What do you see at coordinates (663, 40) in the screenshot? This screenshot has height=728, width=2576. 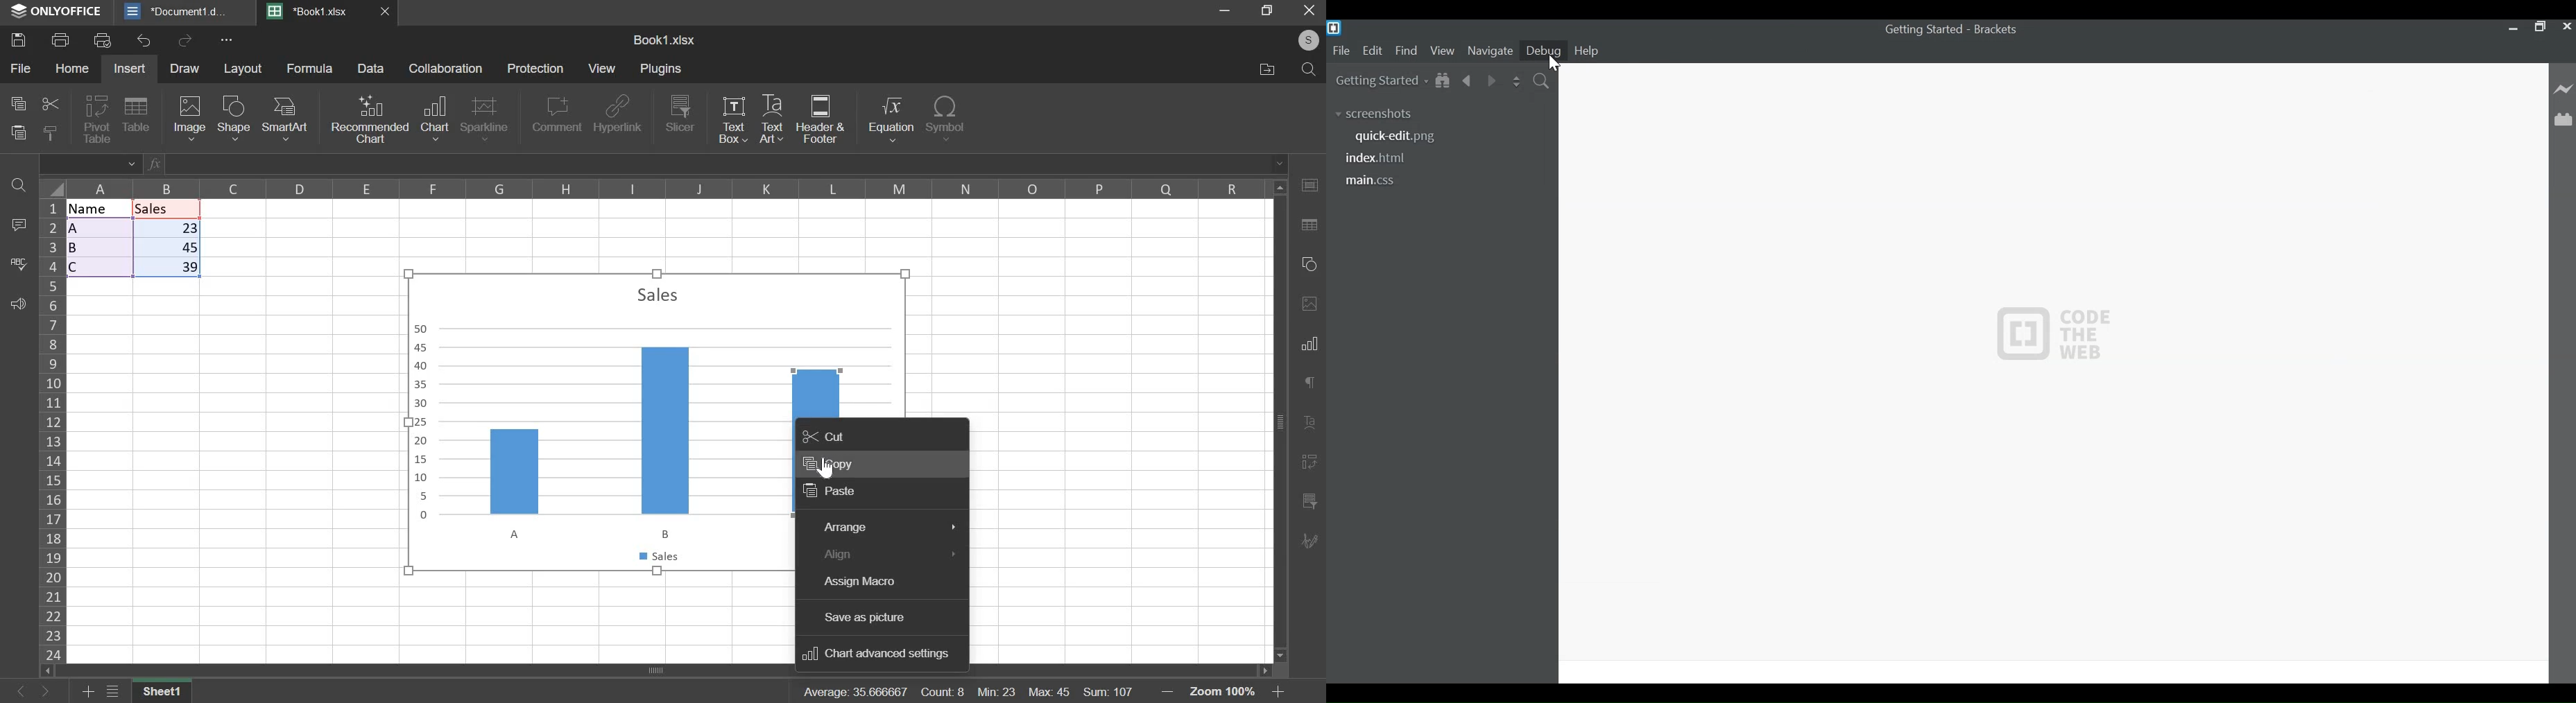 I see `sheet name` at bounding box center [663, 40].